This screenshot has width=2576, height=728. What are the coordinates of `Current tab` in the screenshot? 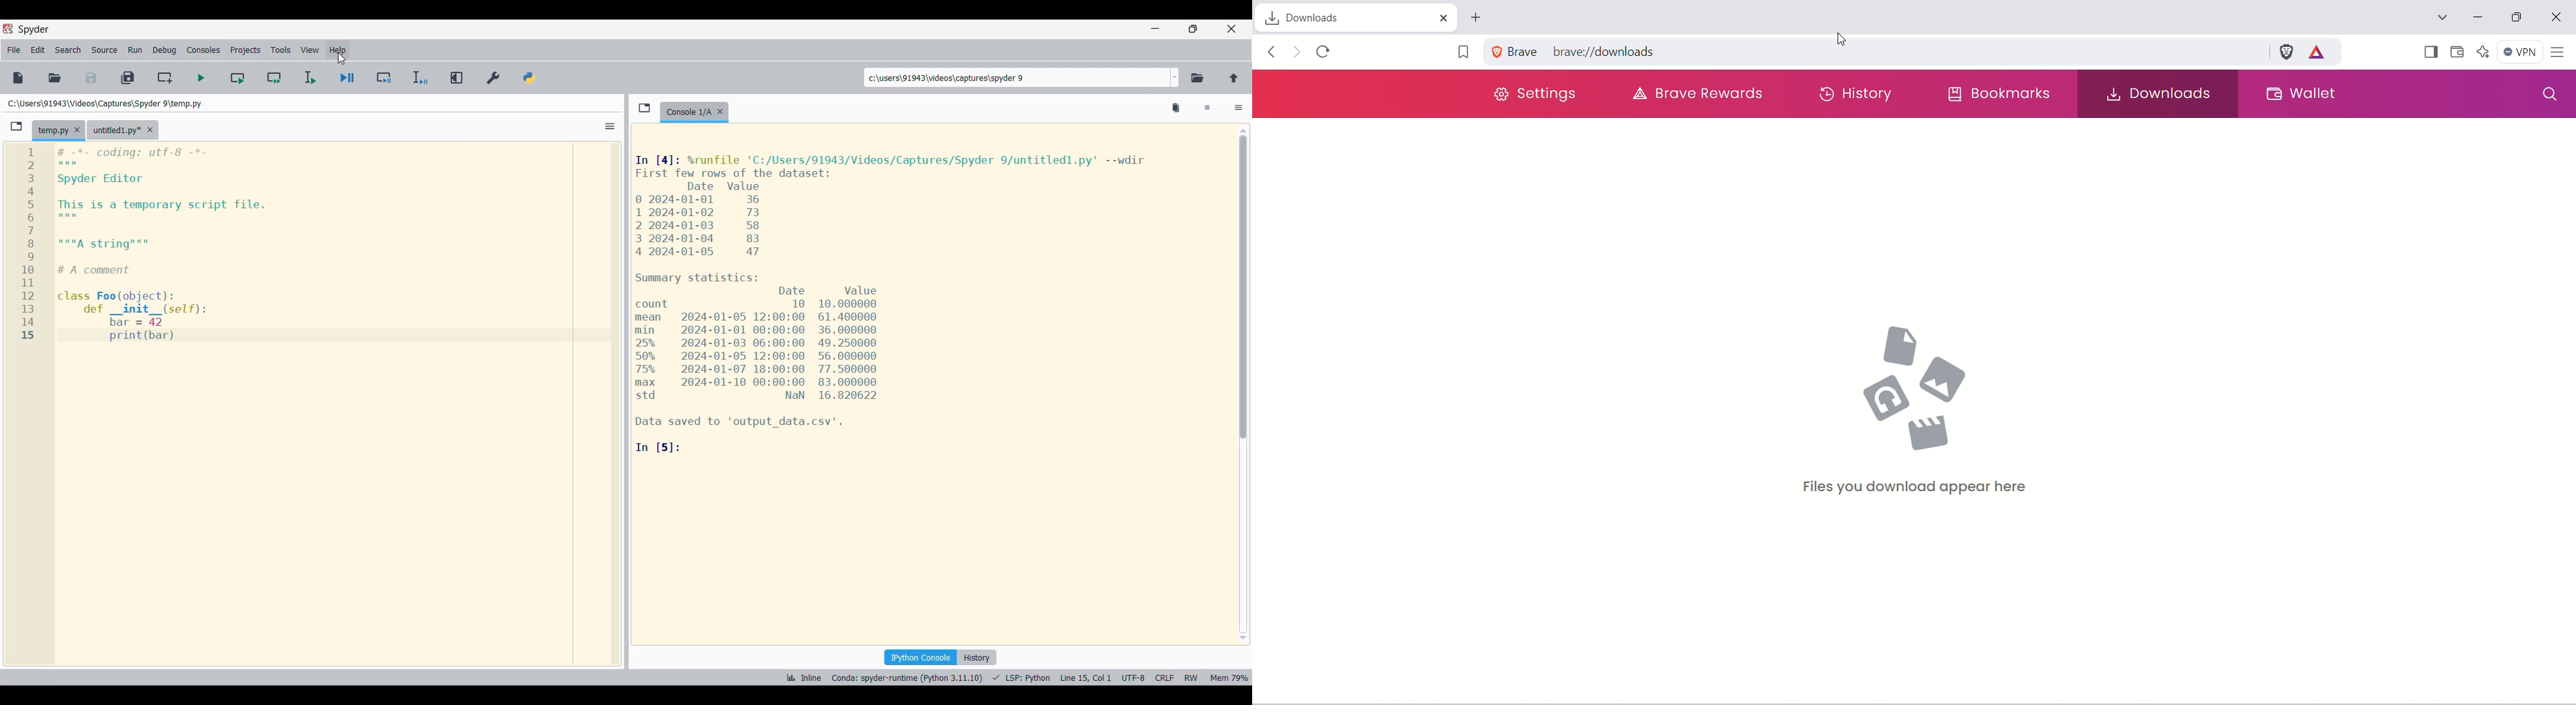 It's located at (688, 112).